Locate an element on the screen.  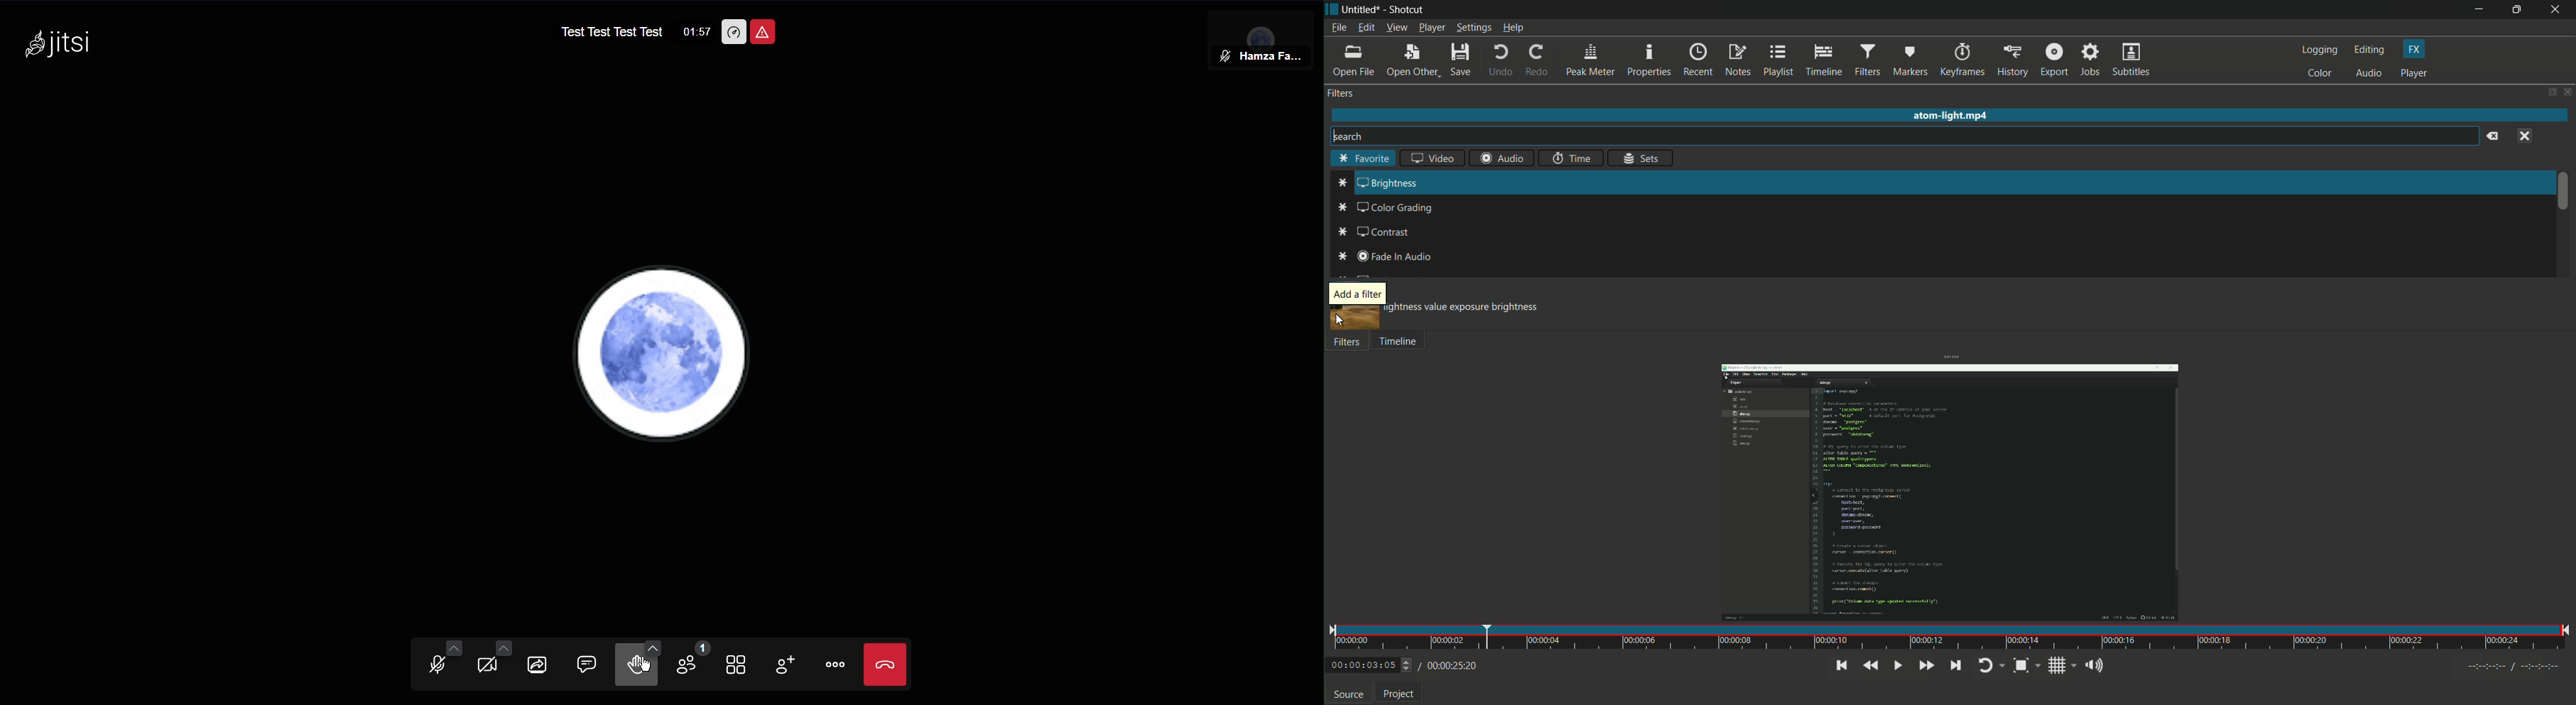
video is located at coordinates (1429, 160).